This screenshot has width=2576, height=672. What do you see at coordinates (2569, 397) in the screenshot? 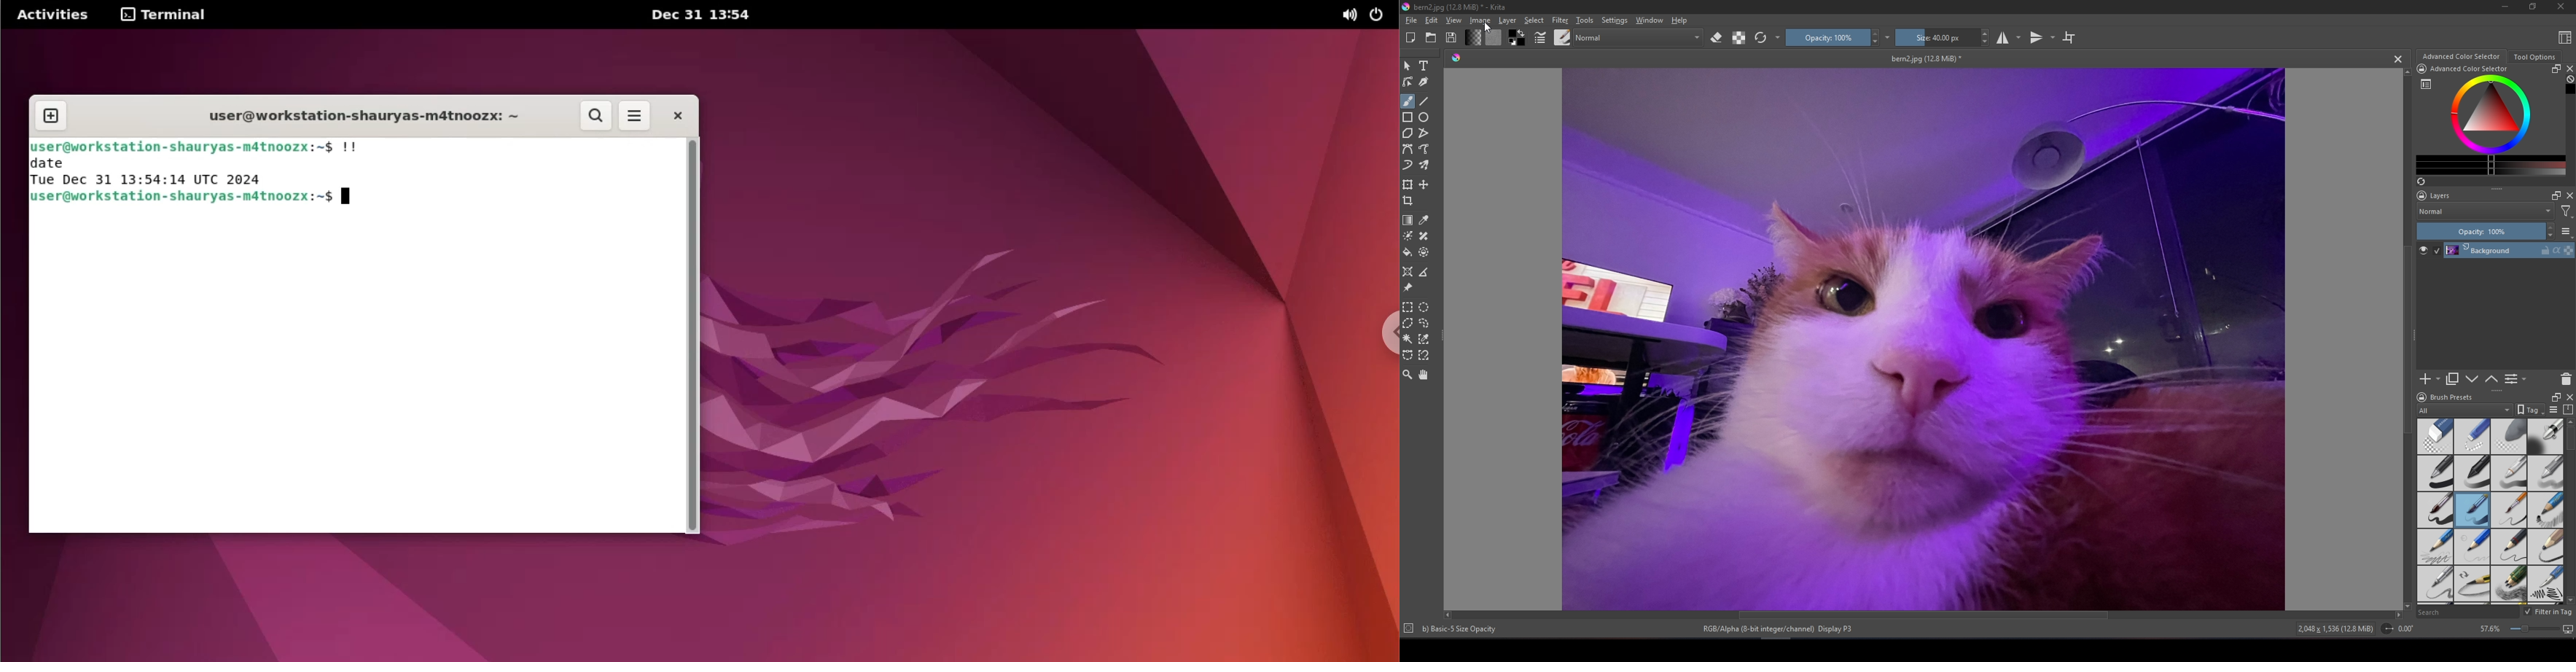
I see `Close brush docker` at bounding box center [2569, 397].